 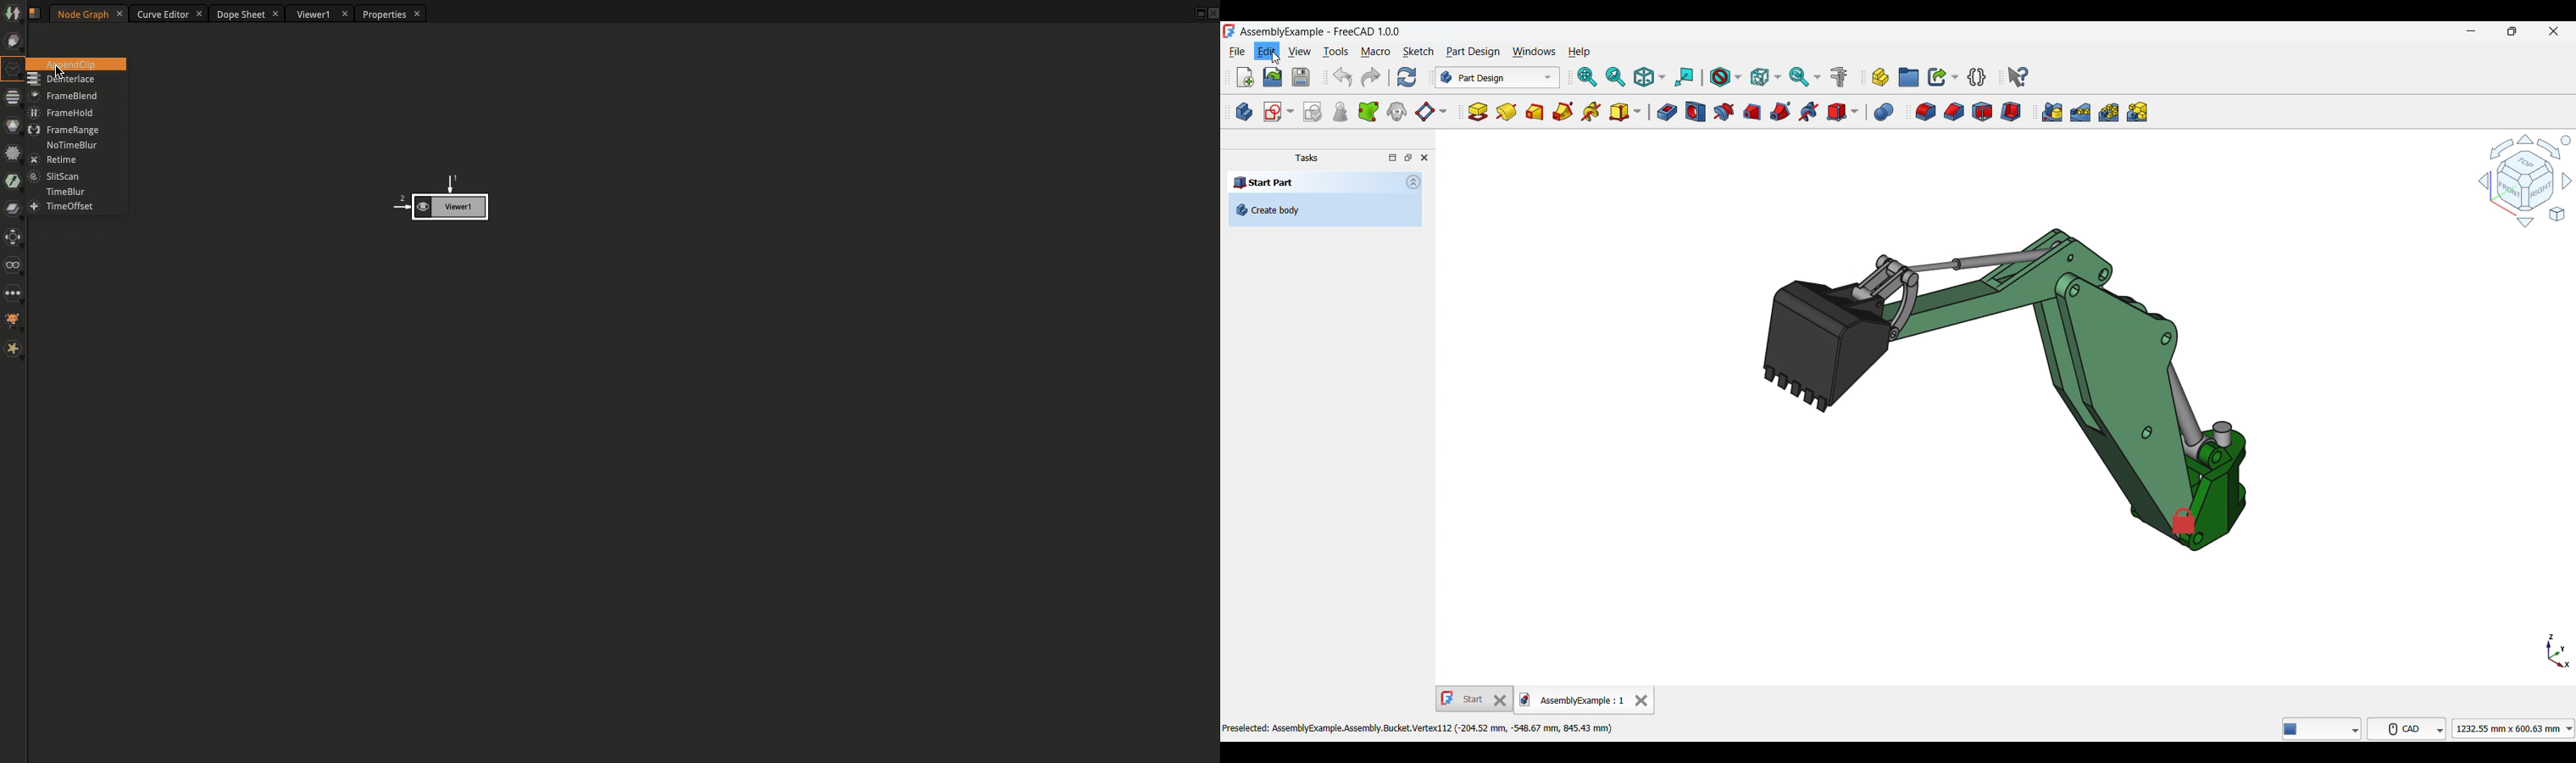 I want to click on Close interface, so click(x=2554, y=32).